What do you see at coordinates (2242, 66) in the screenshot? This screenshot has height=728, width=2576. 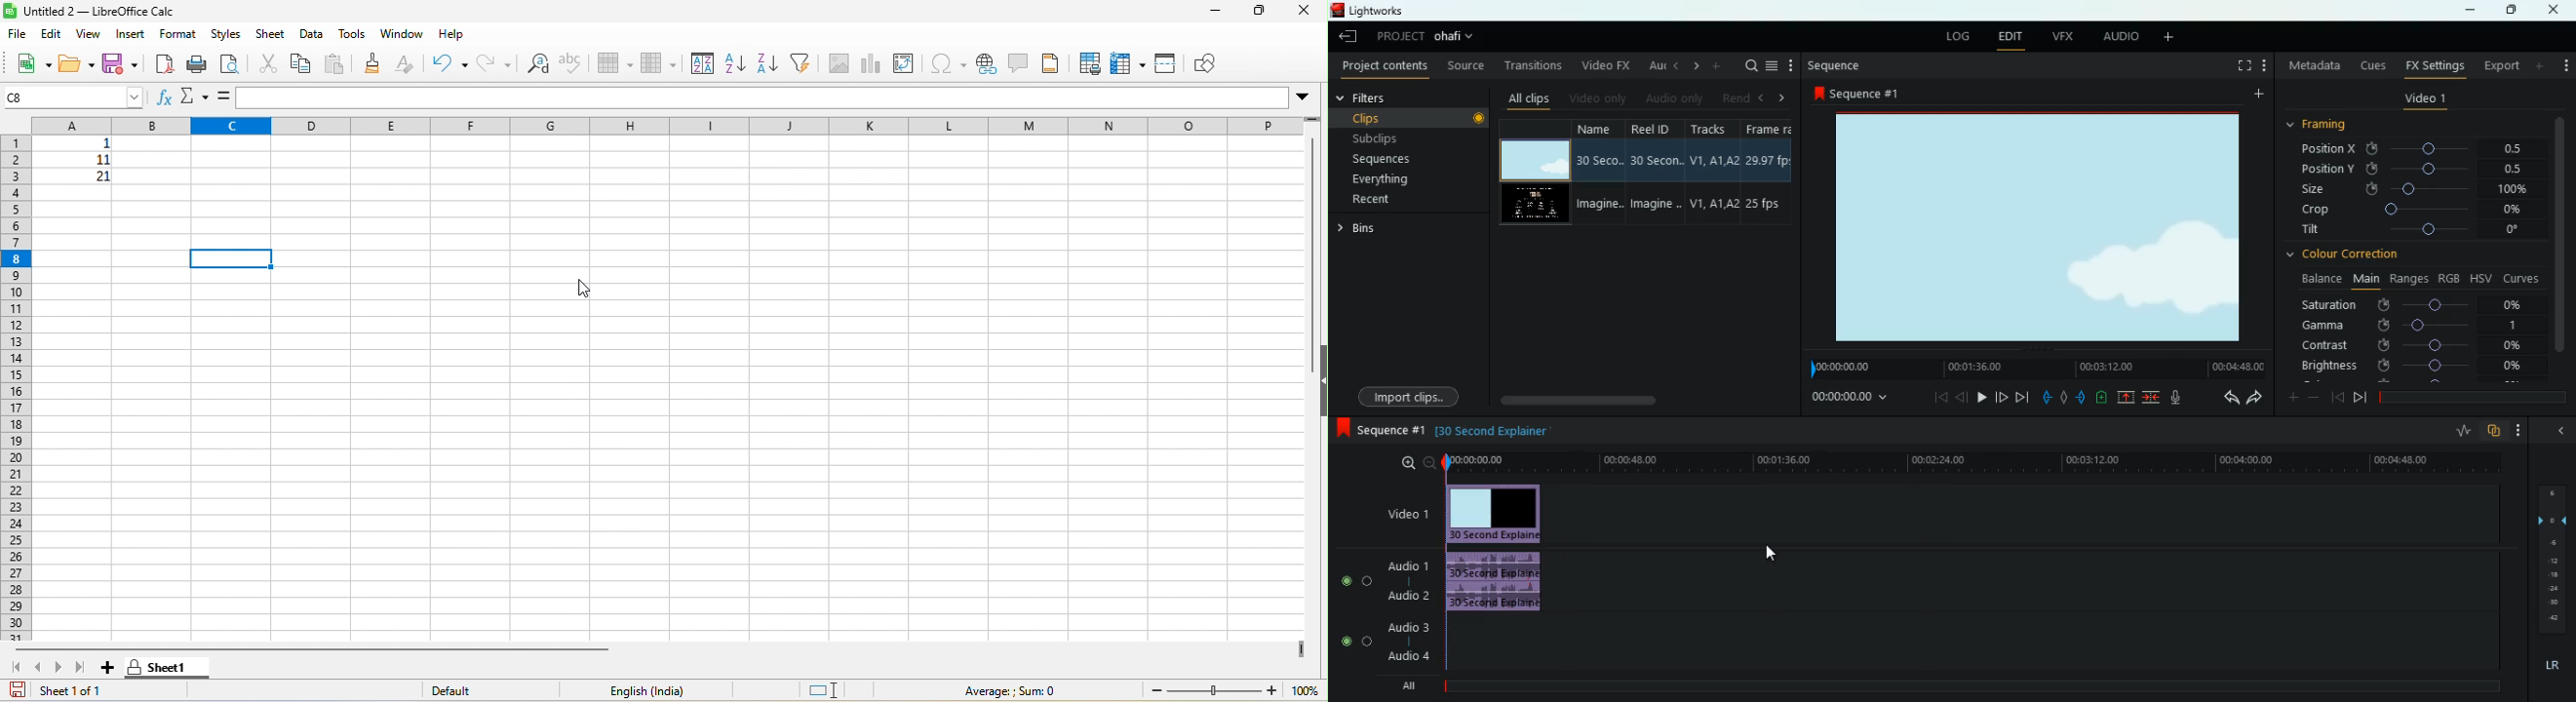 I see `full screen` at bounding box center [2242, 66].